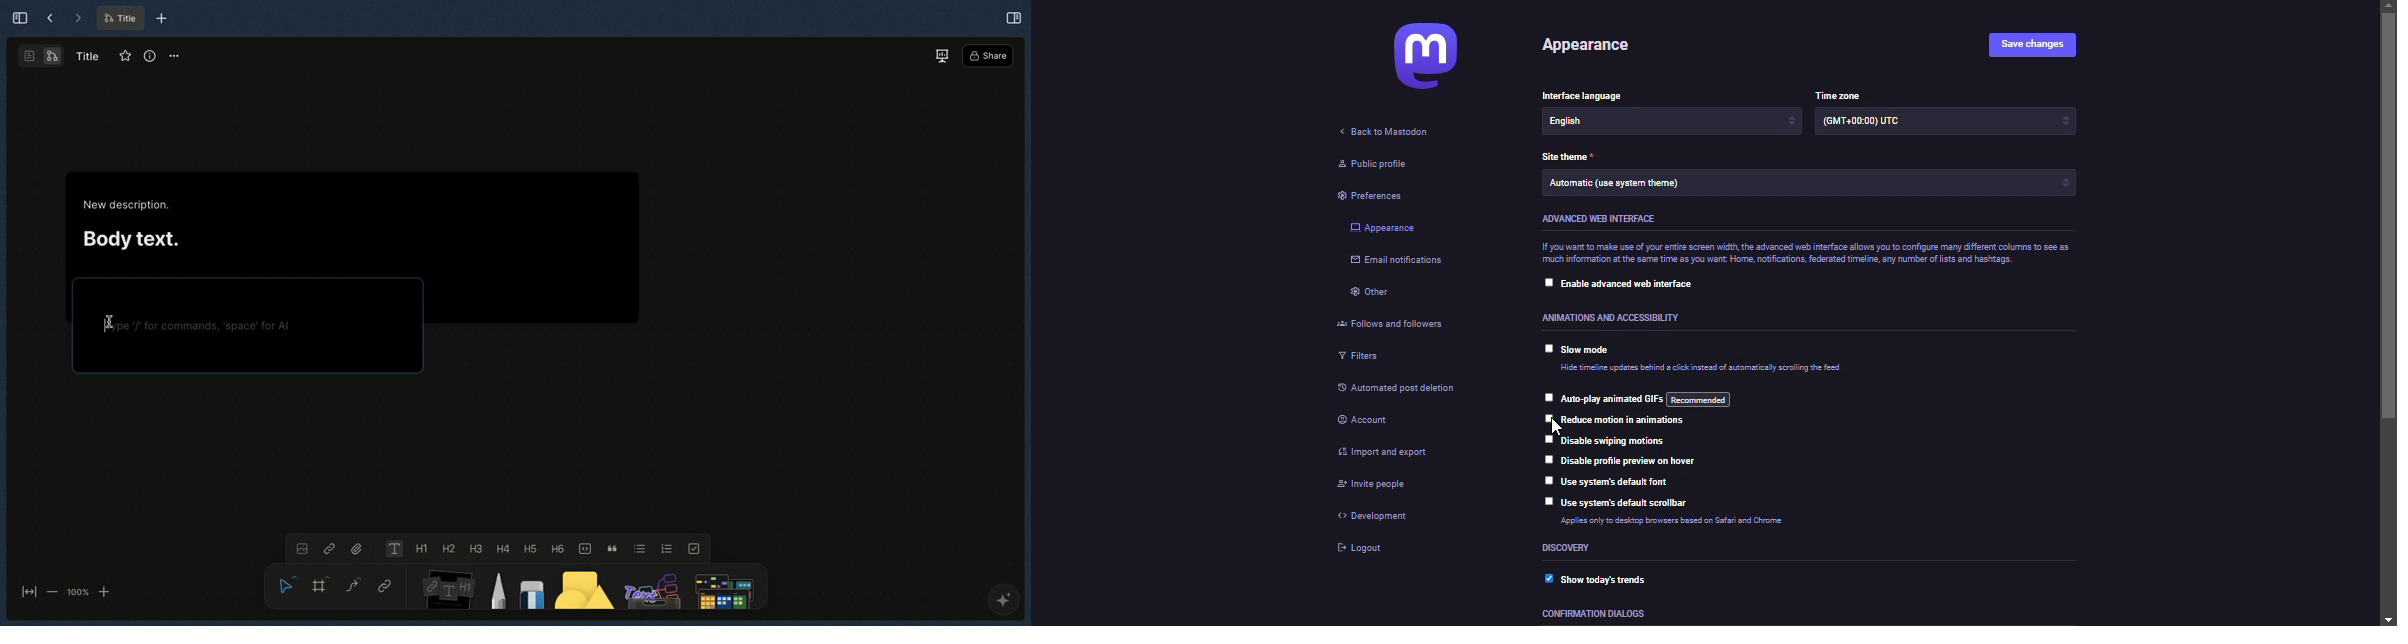 The height and width of the screenshot is (644, 2408). I want to click on filters, so click(1360, 355).